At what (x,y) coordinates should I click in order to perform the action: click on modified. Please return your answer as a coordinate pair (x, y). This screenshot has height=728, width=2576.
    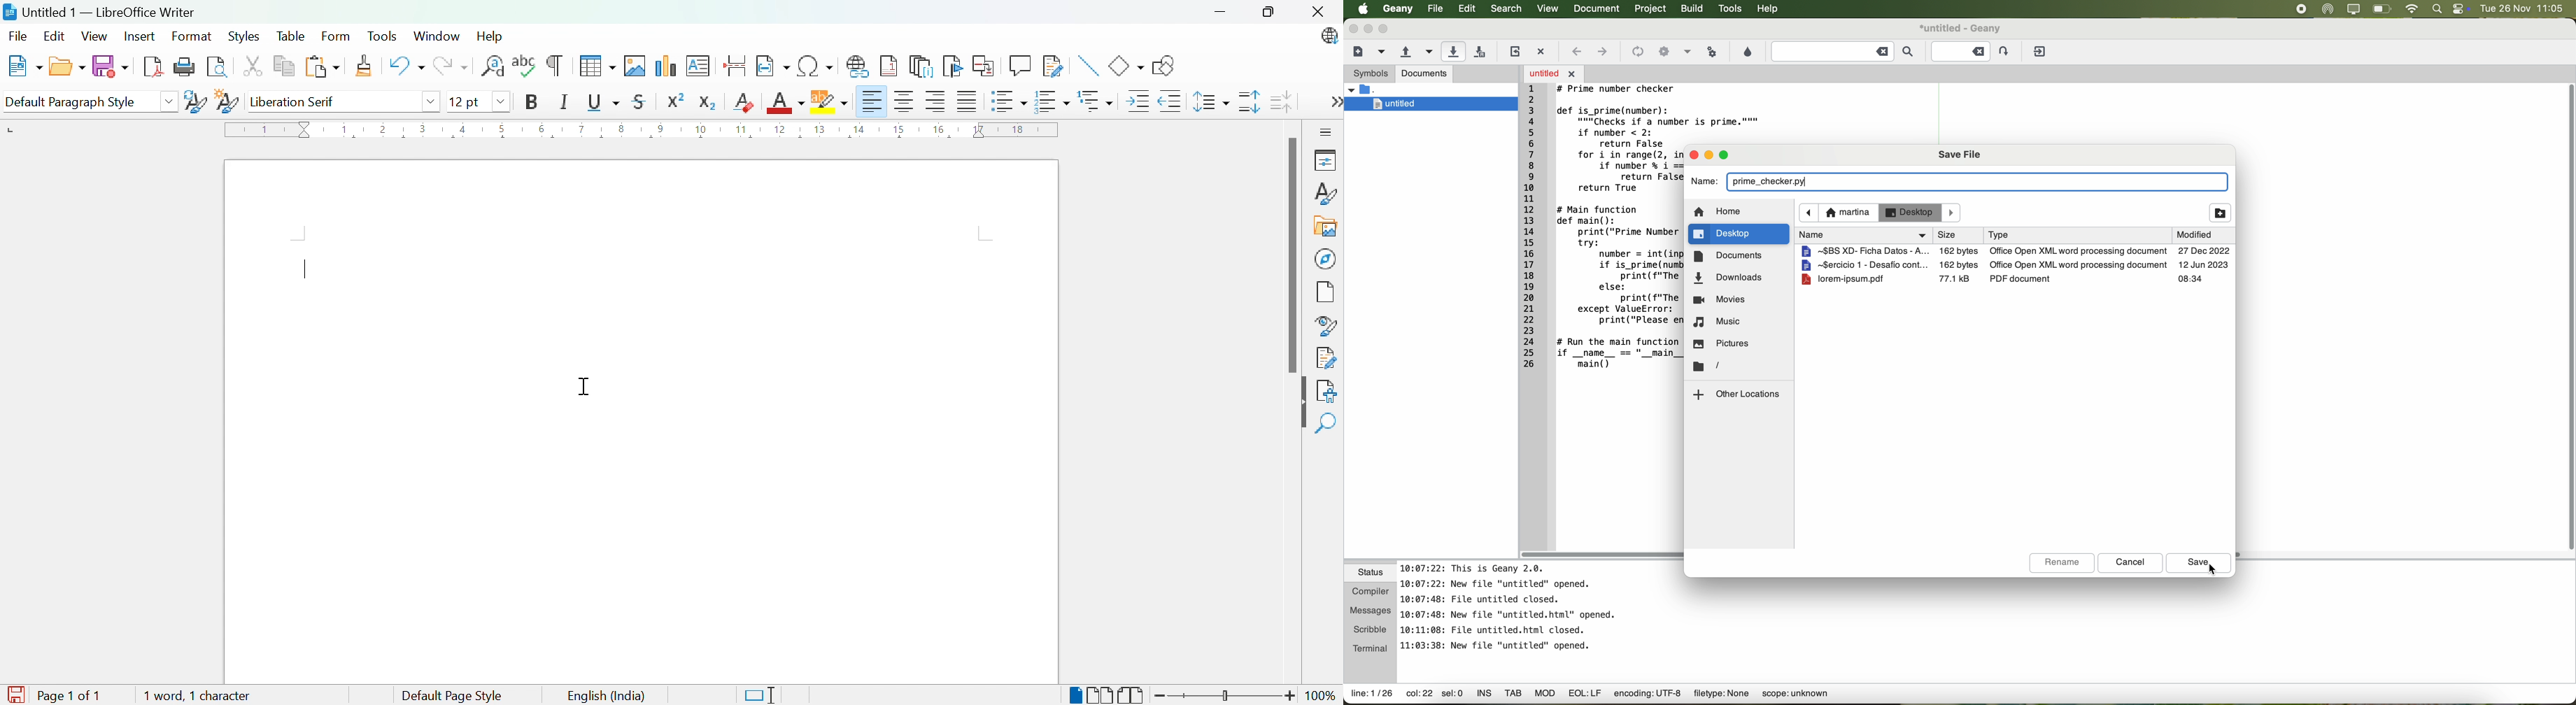
    Looking at the image, I should click on (2208, 236).